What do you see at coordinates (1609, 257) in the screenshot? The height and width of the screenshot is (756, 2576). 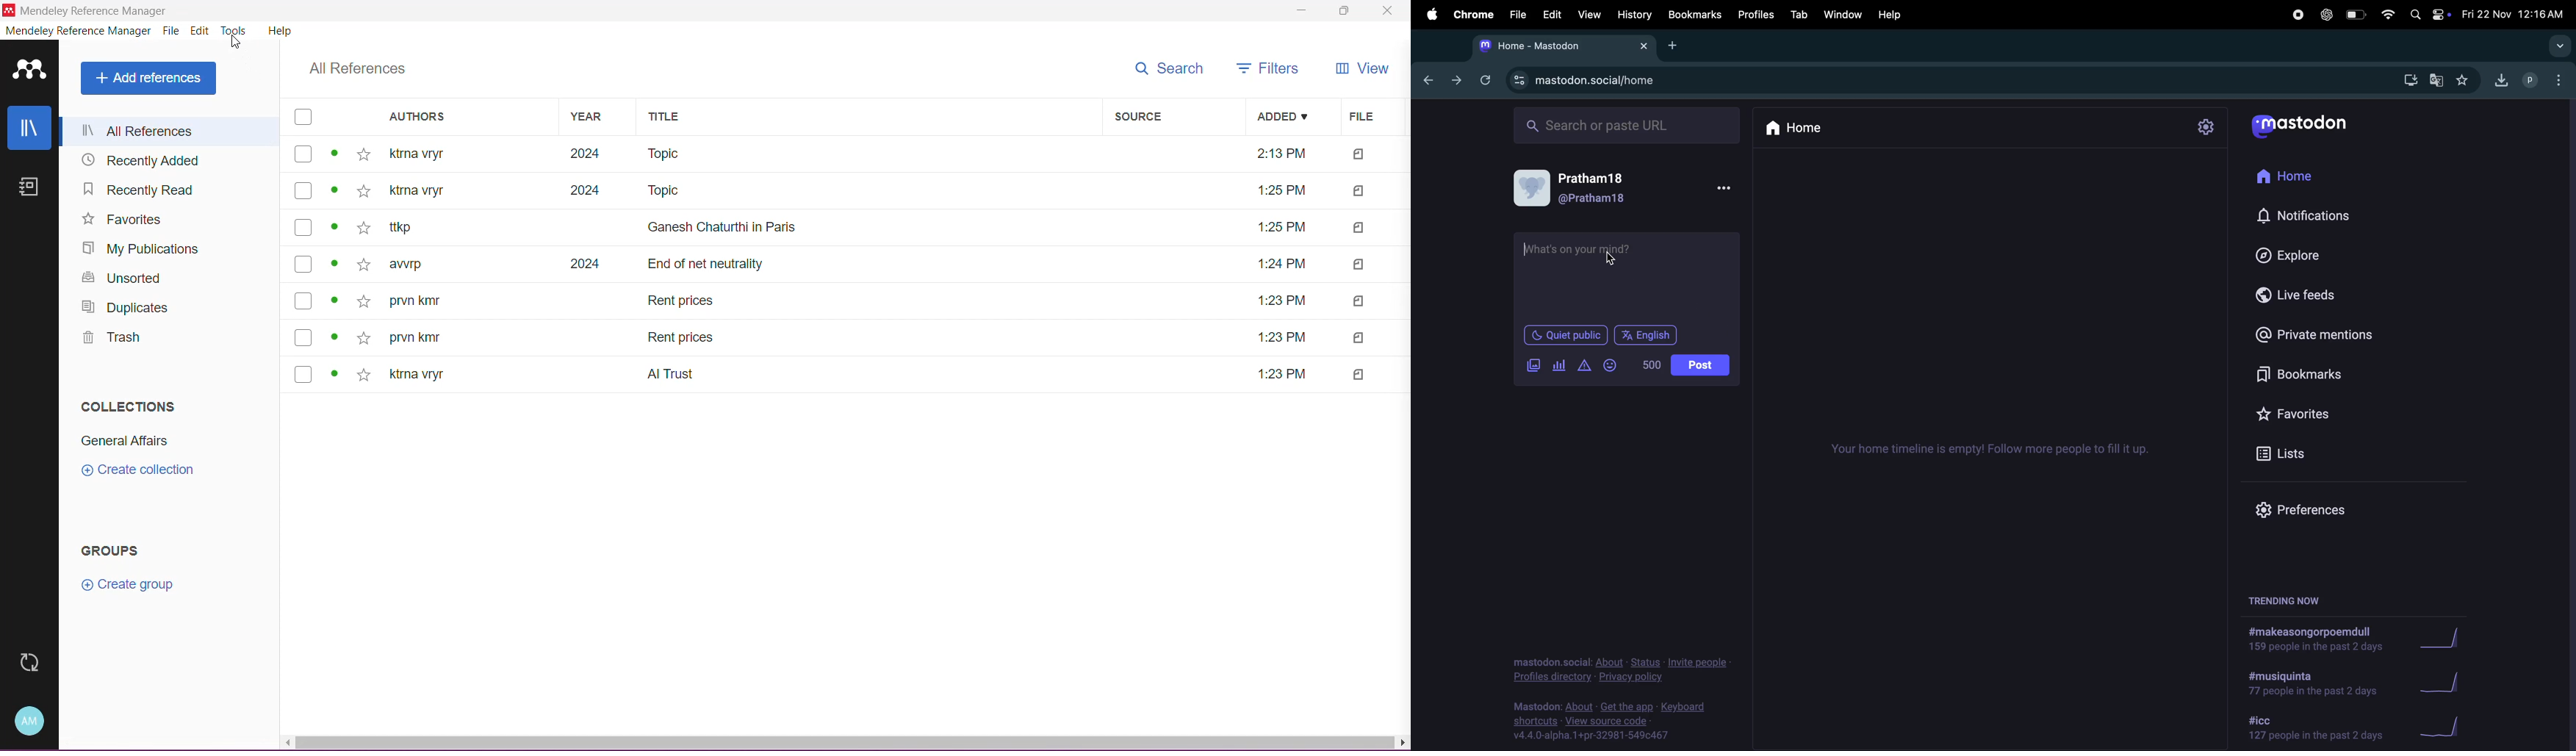 I see `cursor` at bounding box center [1609, 257].